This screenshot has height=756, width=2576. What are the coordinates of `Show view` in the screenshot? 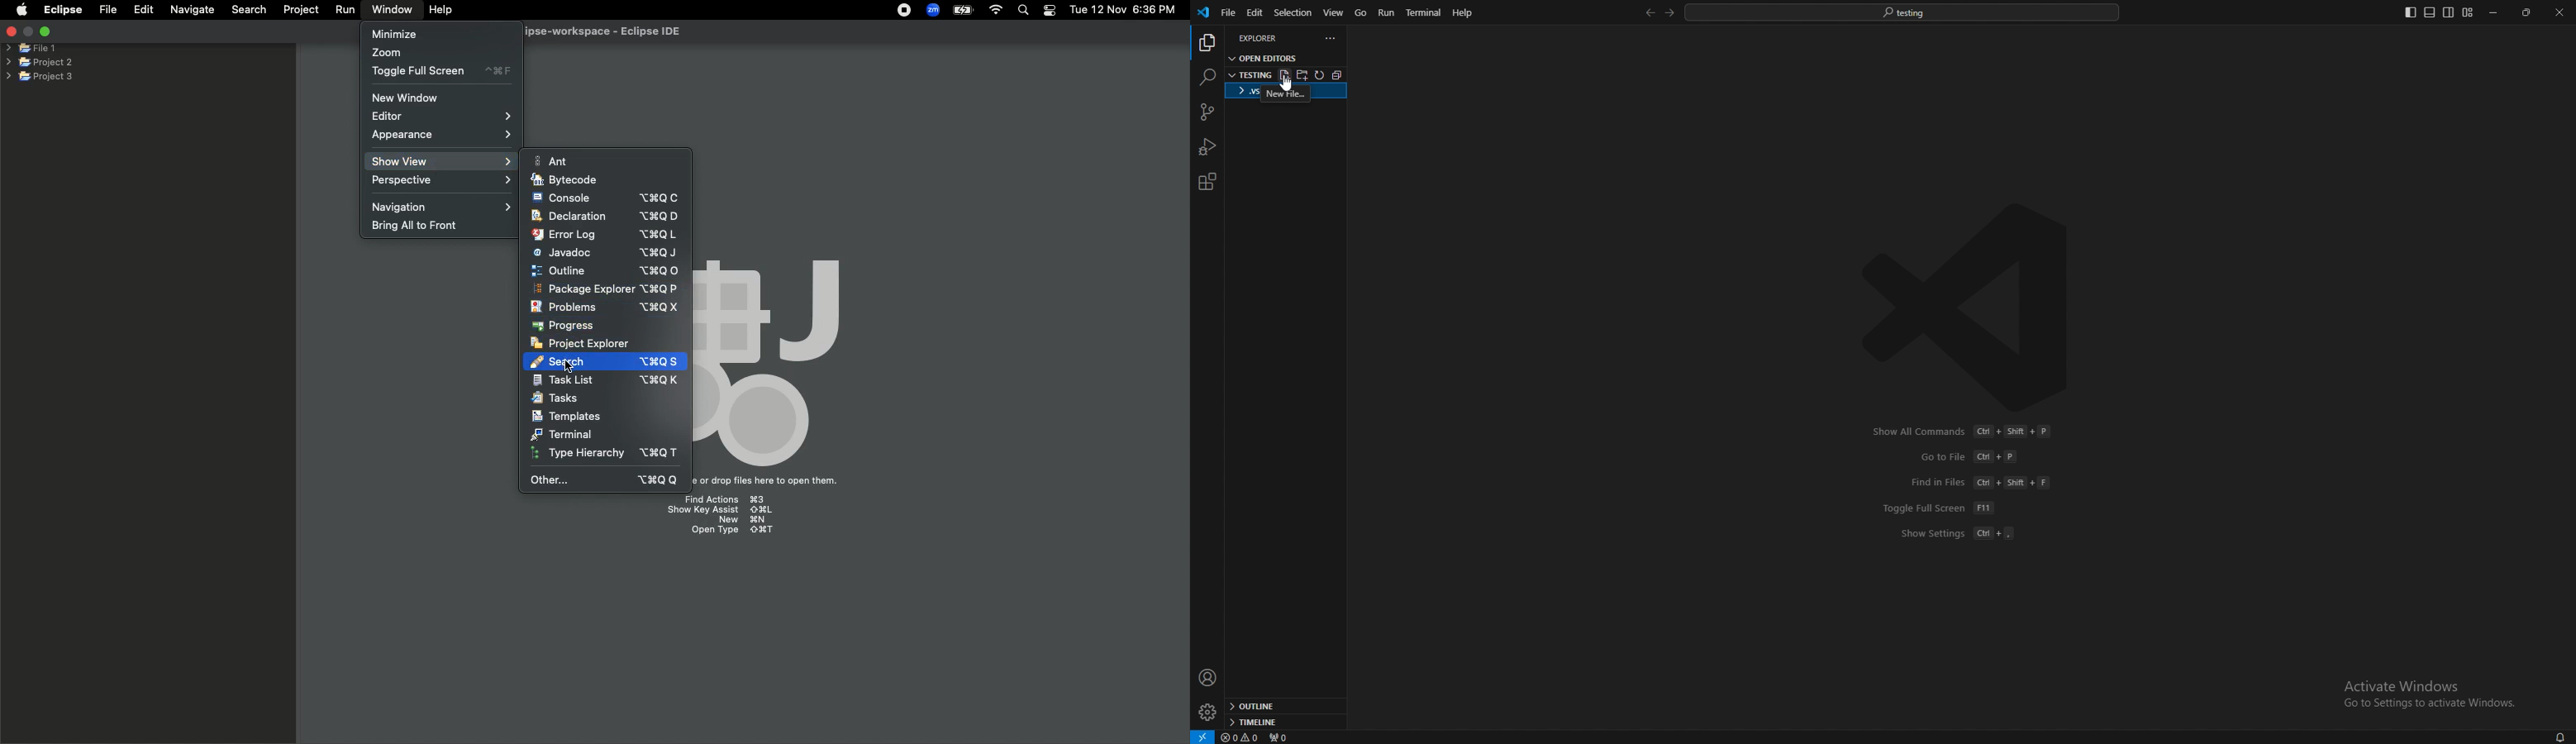 It's located at (440, 161).